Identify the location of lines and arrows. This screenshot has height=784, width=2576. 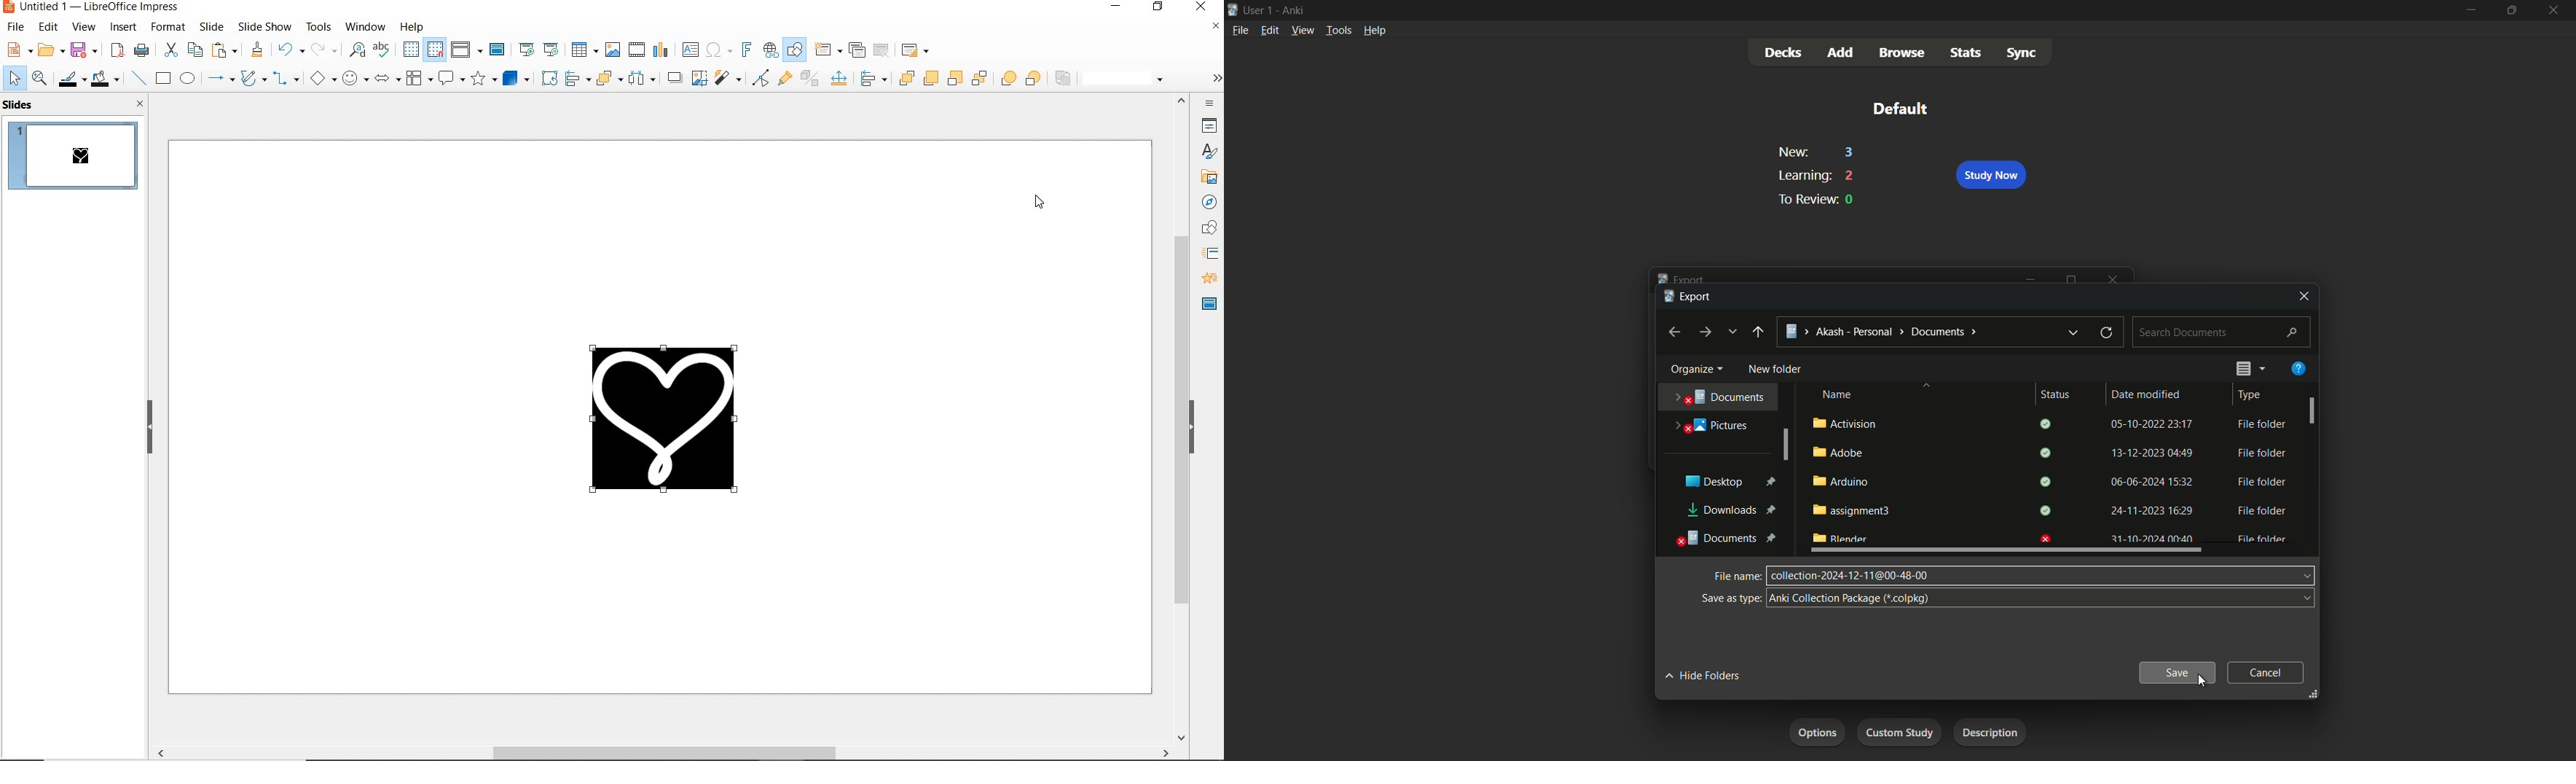
(221, 79).